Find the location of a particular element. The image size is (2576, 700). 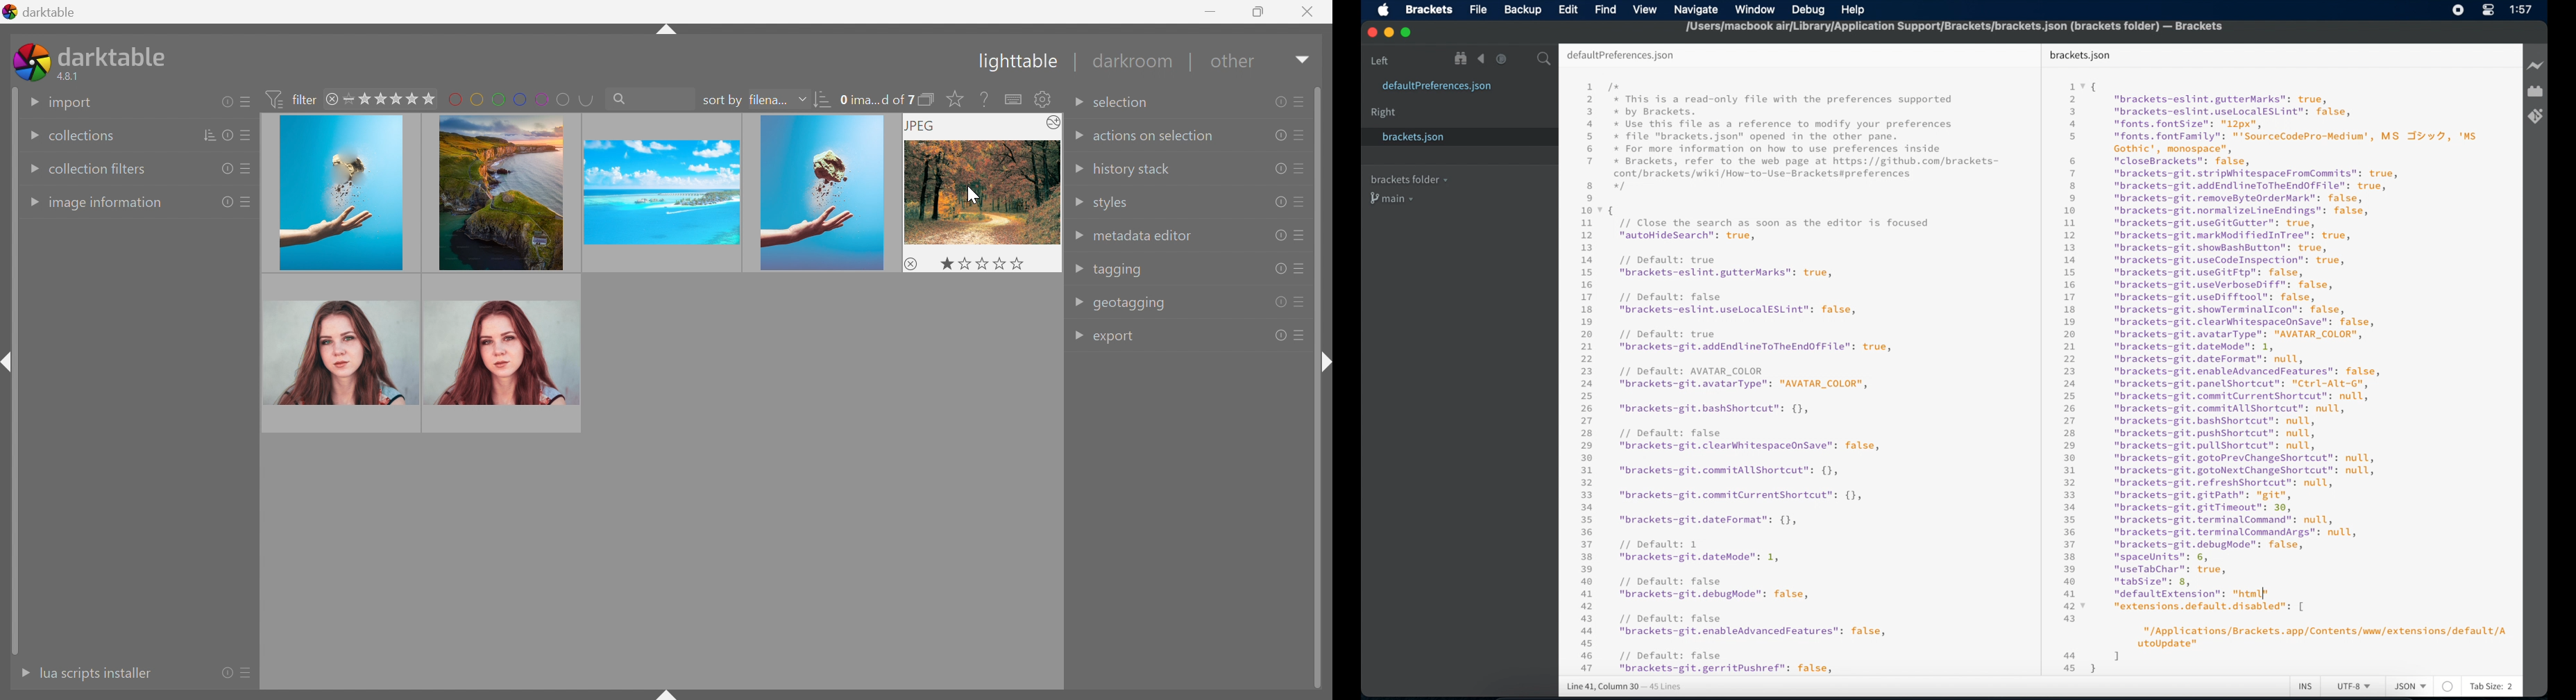

brackets json is located at coordinates (2080, 55).